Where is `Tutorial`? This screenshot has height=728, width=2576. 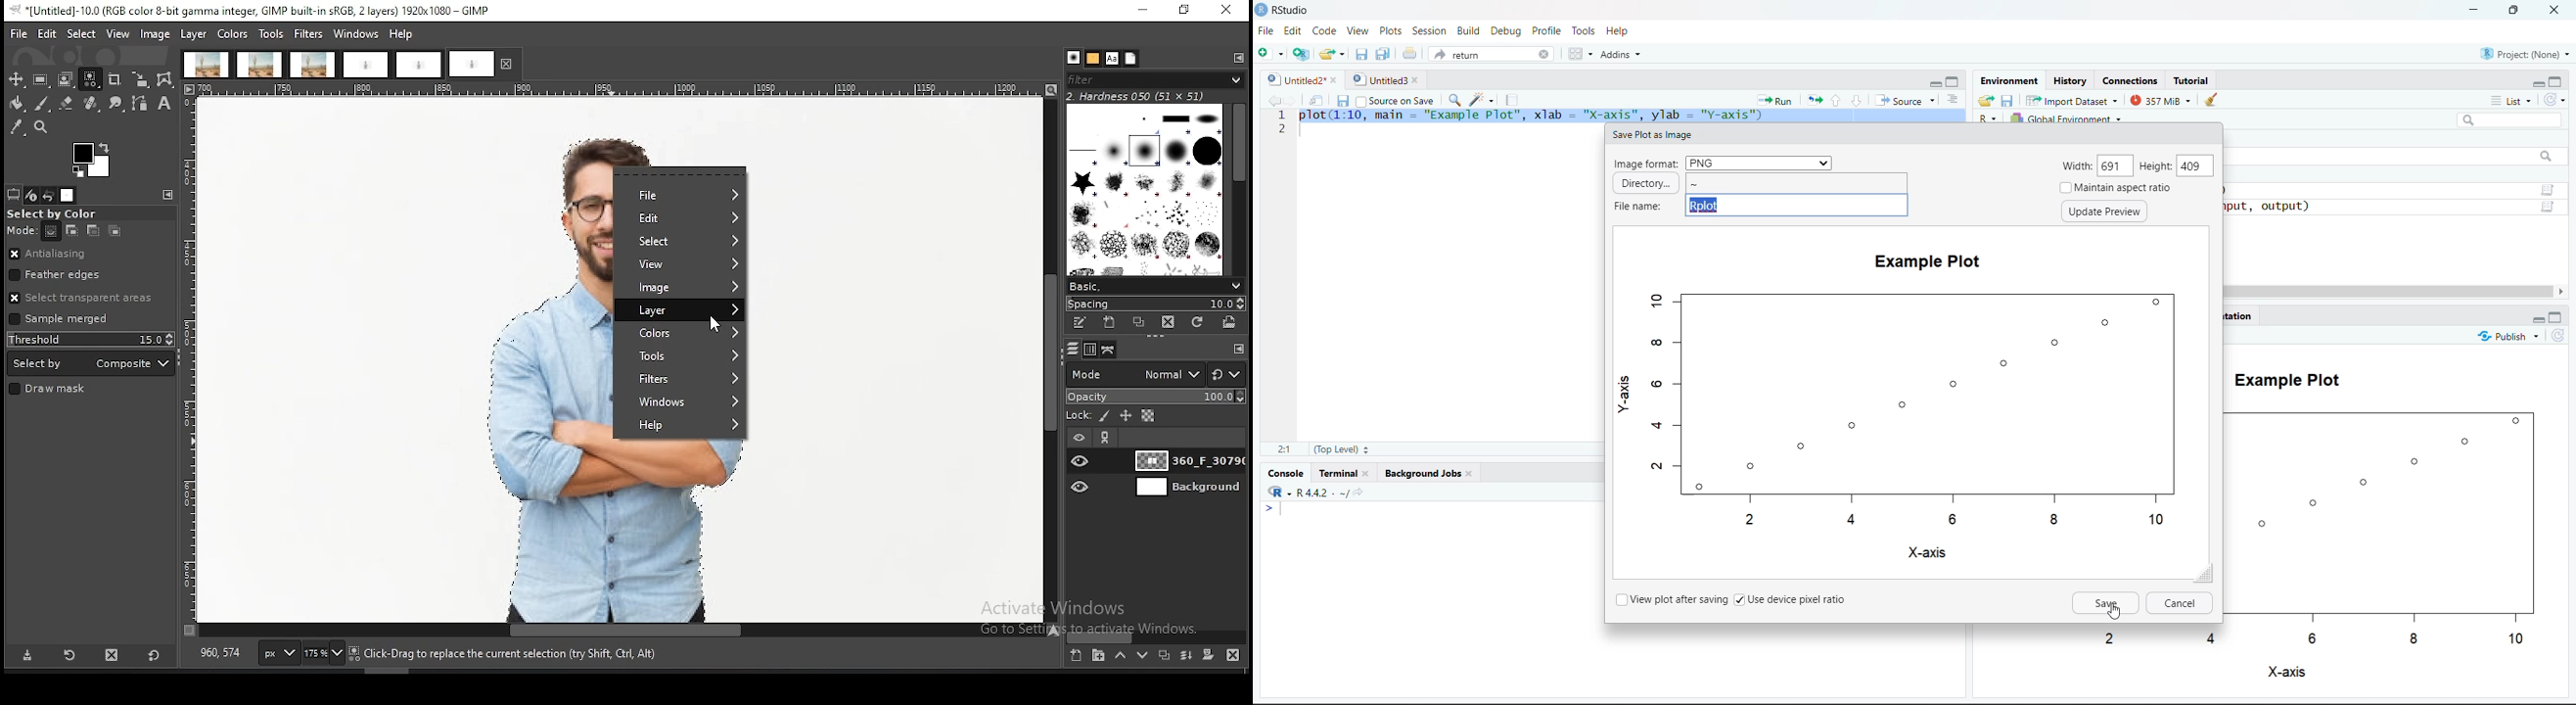 Tutorial is located at coordinates (2192, 79).